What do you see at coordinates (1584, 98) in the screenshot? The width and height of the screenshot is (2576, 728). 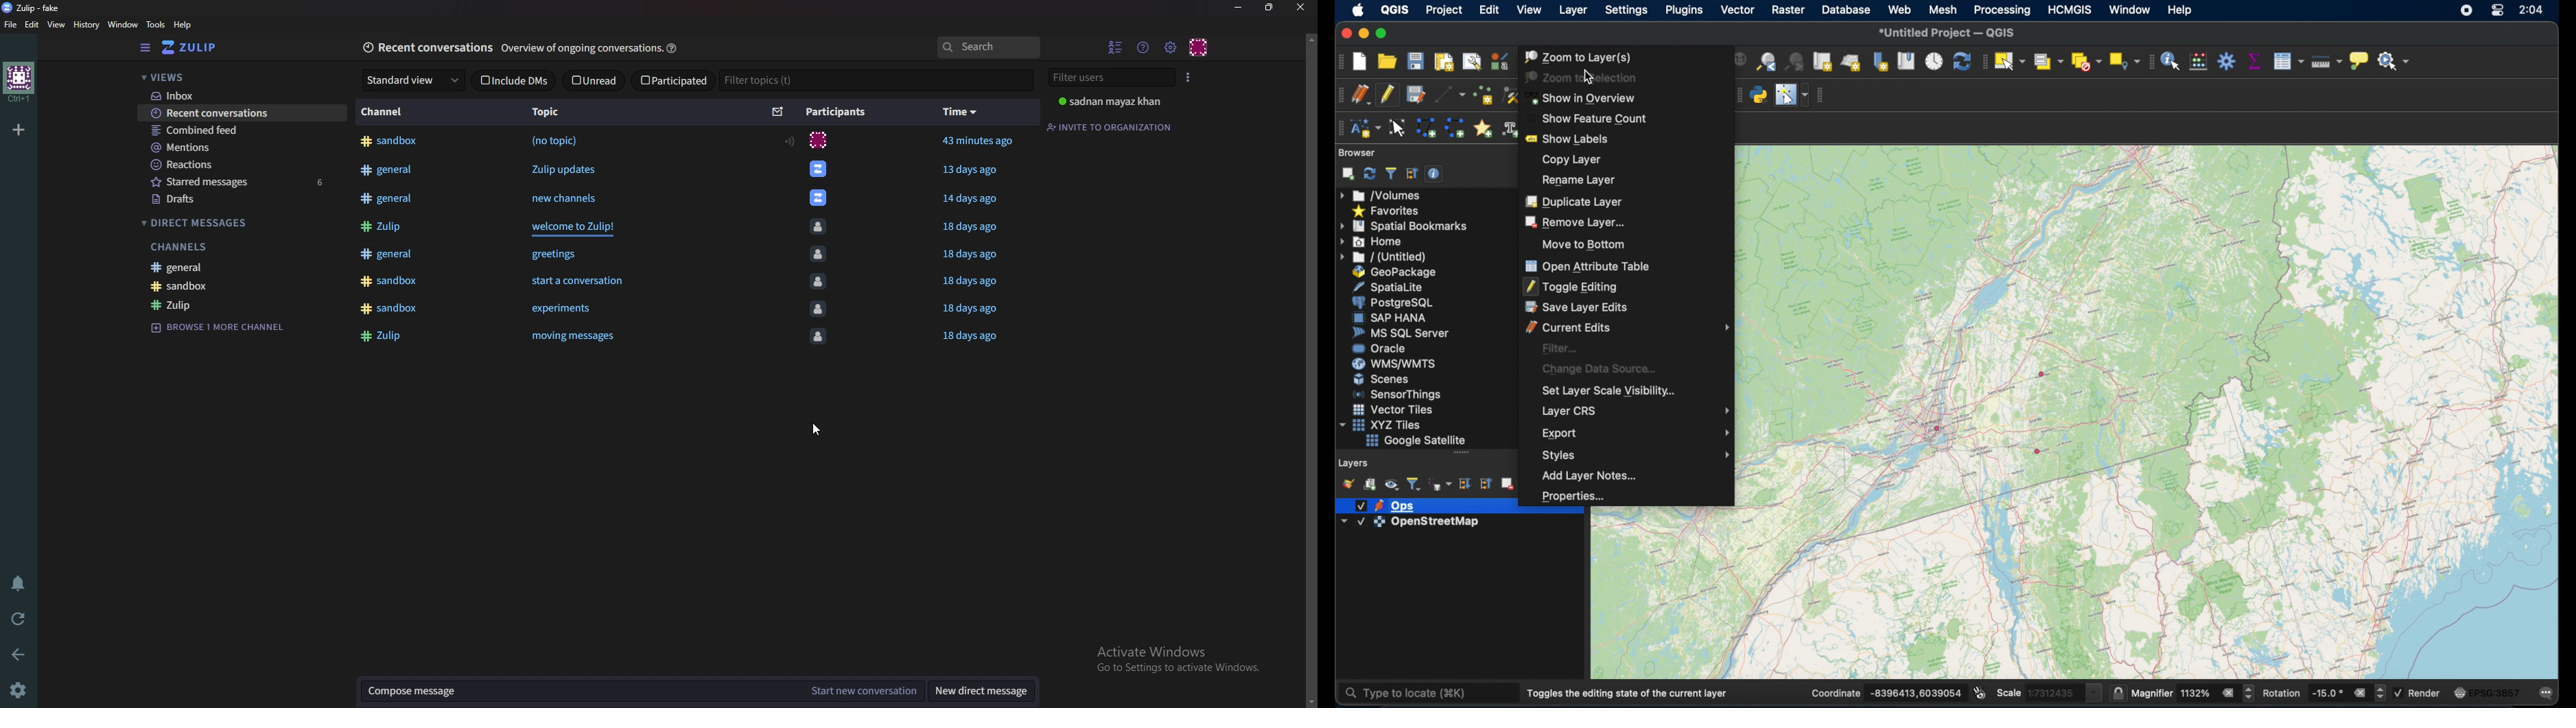 I see `show in overview` at bounding box center [1584, 98].